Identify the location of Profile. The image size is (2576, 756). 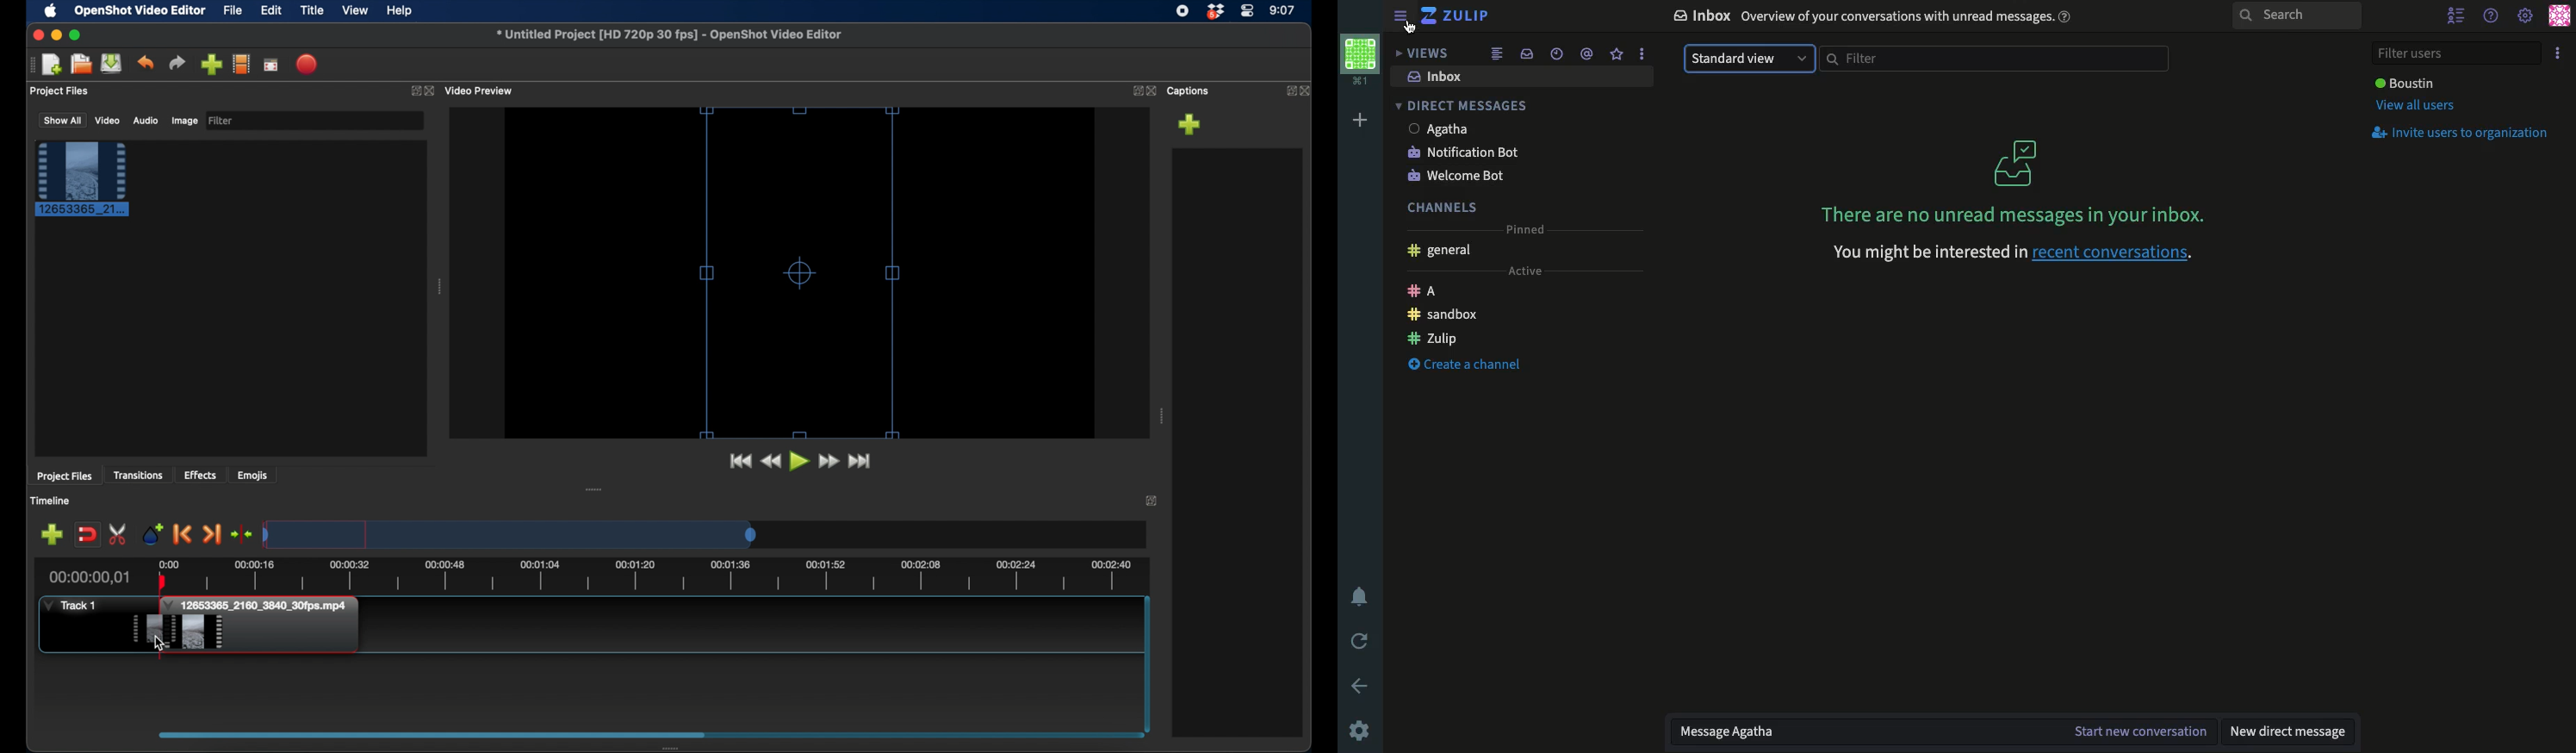
(2562, 18).